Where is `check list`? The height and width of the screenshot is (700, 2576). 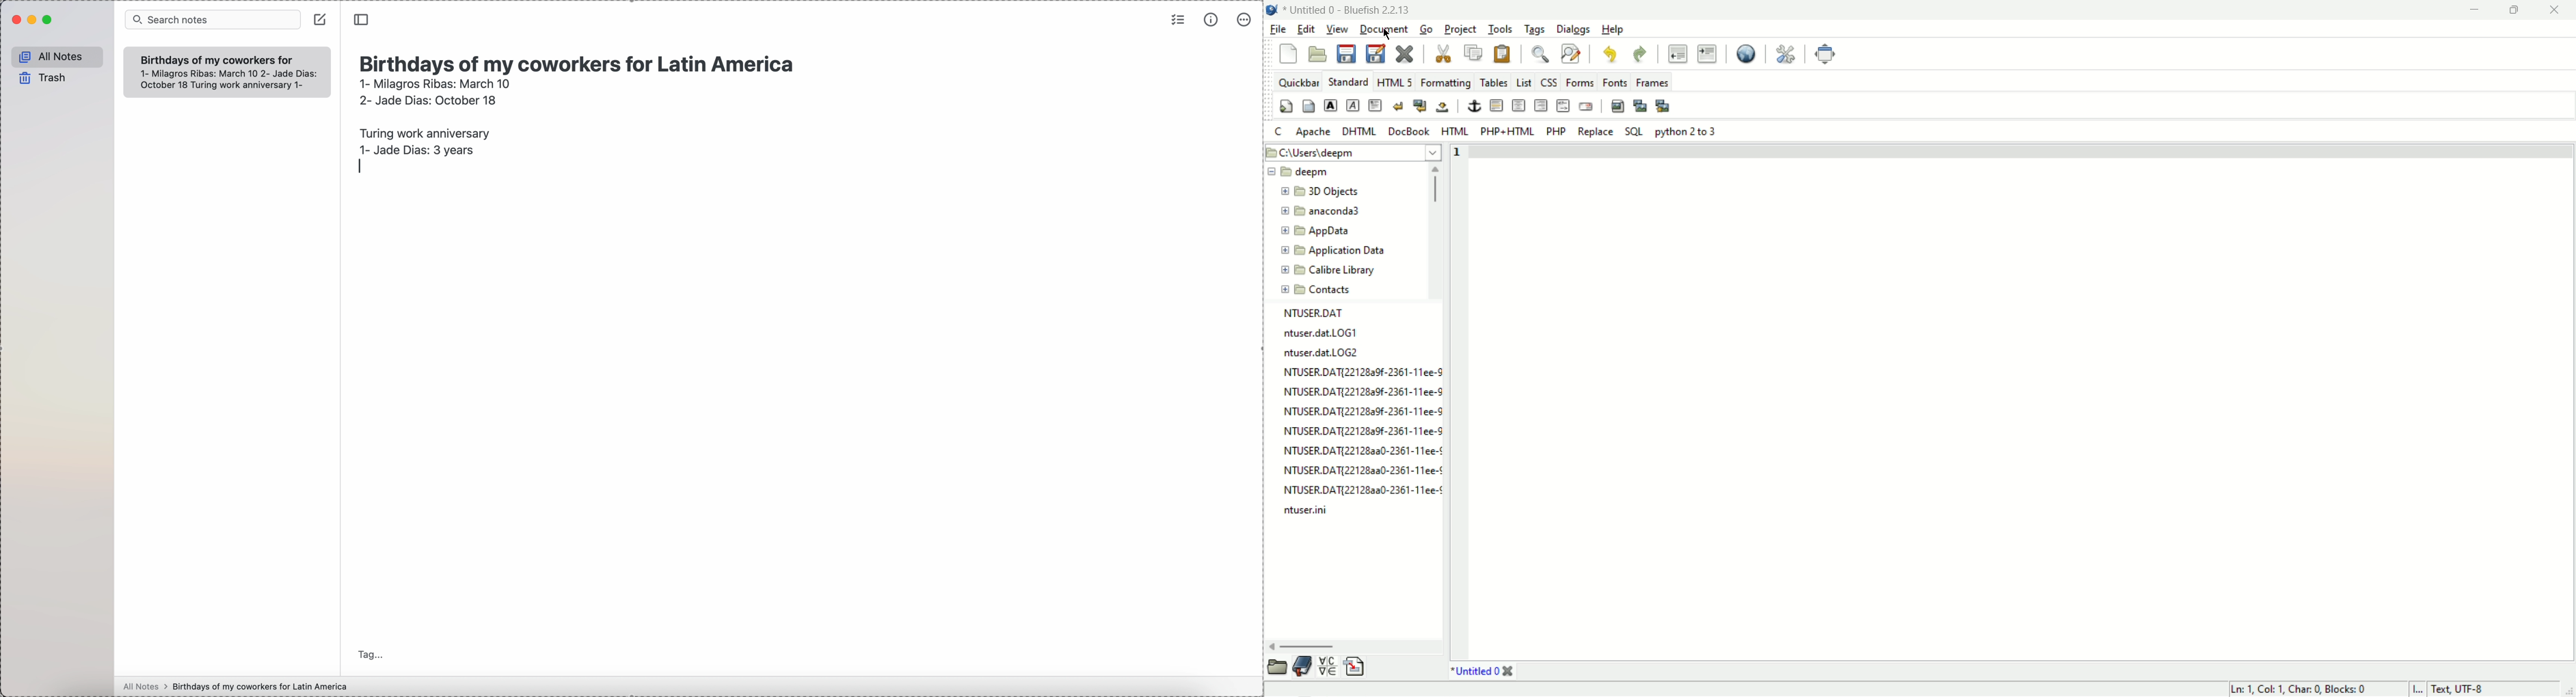 check list is located at coordinates (1177, 19).